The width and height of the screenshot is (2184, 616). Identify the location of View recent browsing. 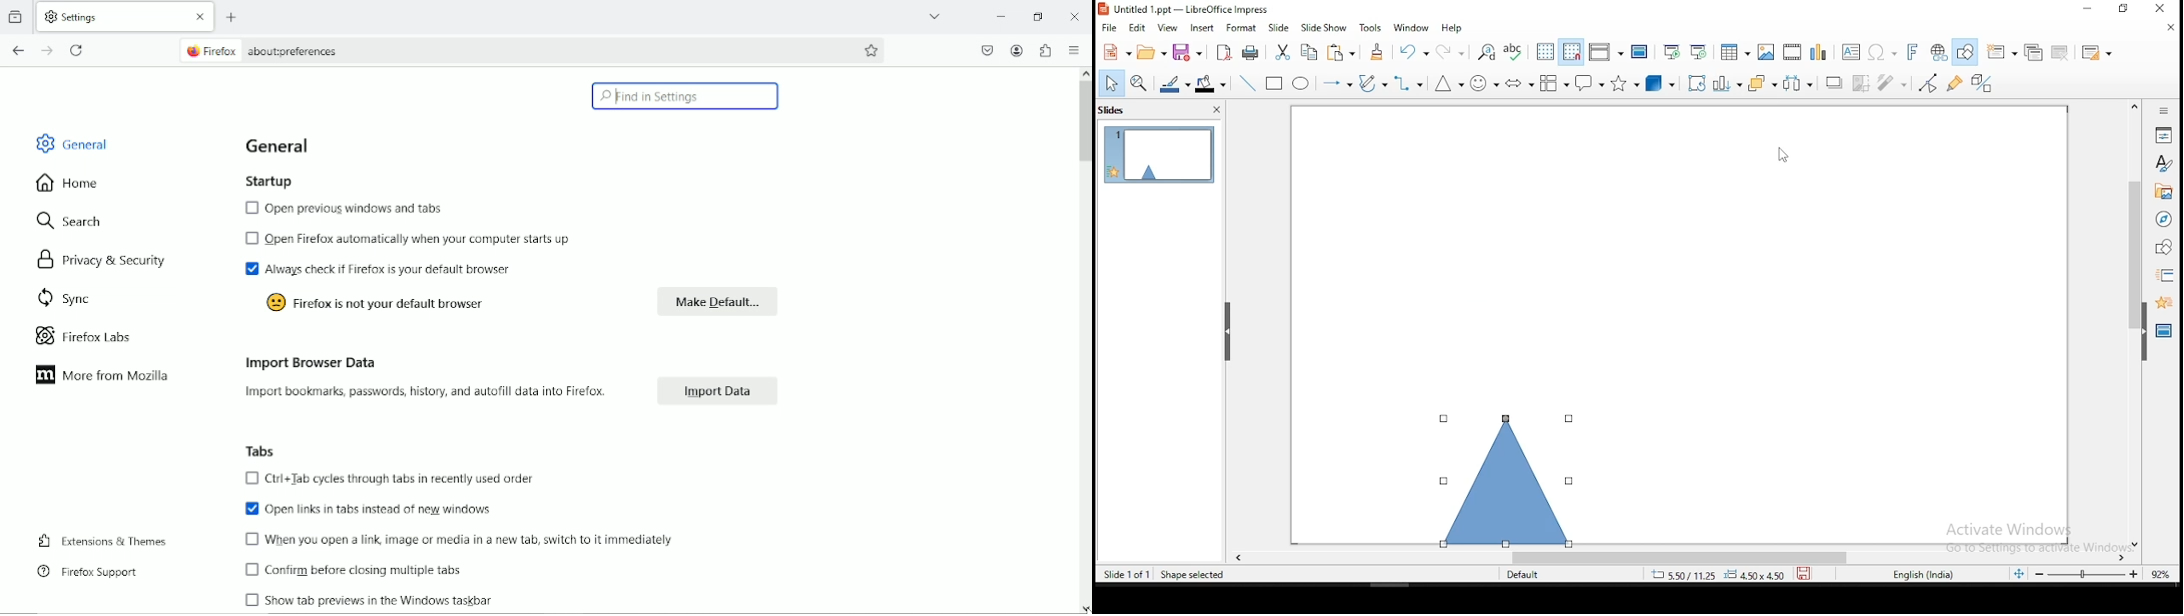
(18, 15).